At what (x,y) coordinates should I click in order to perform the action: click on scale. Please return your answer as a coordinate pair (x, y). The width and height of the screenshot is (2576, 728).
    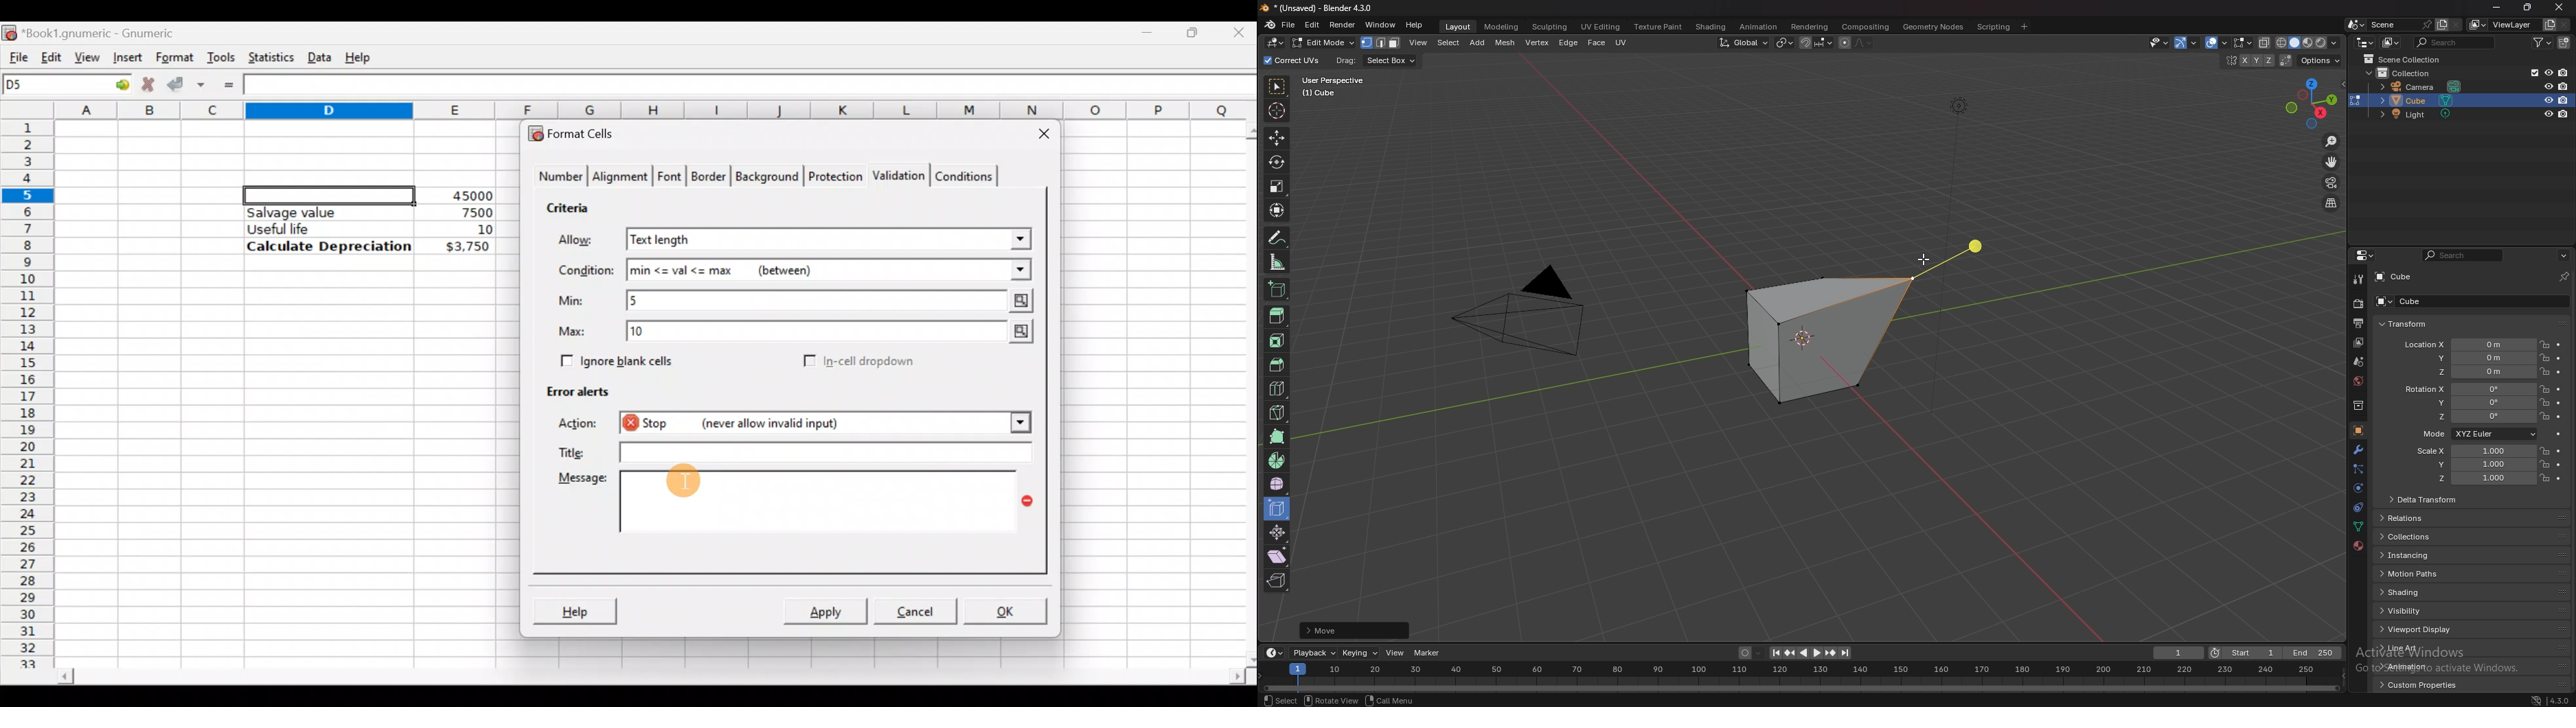
    Looking at the image, I should click on (1277, 187).